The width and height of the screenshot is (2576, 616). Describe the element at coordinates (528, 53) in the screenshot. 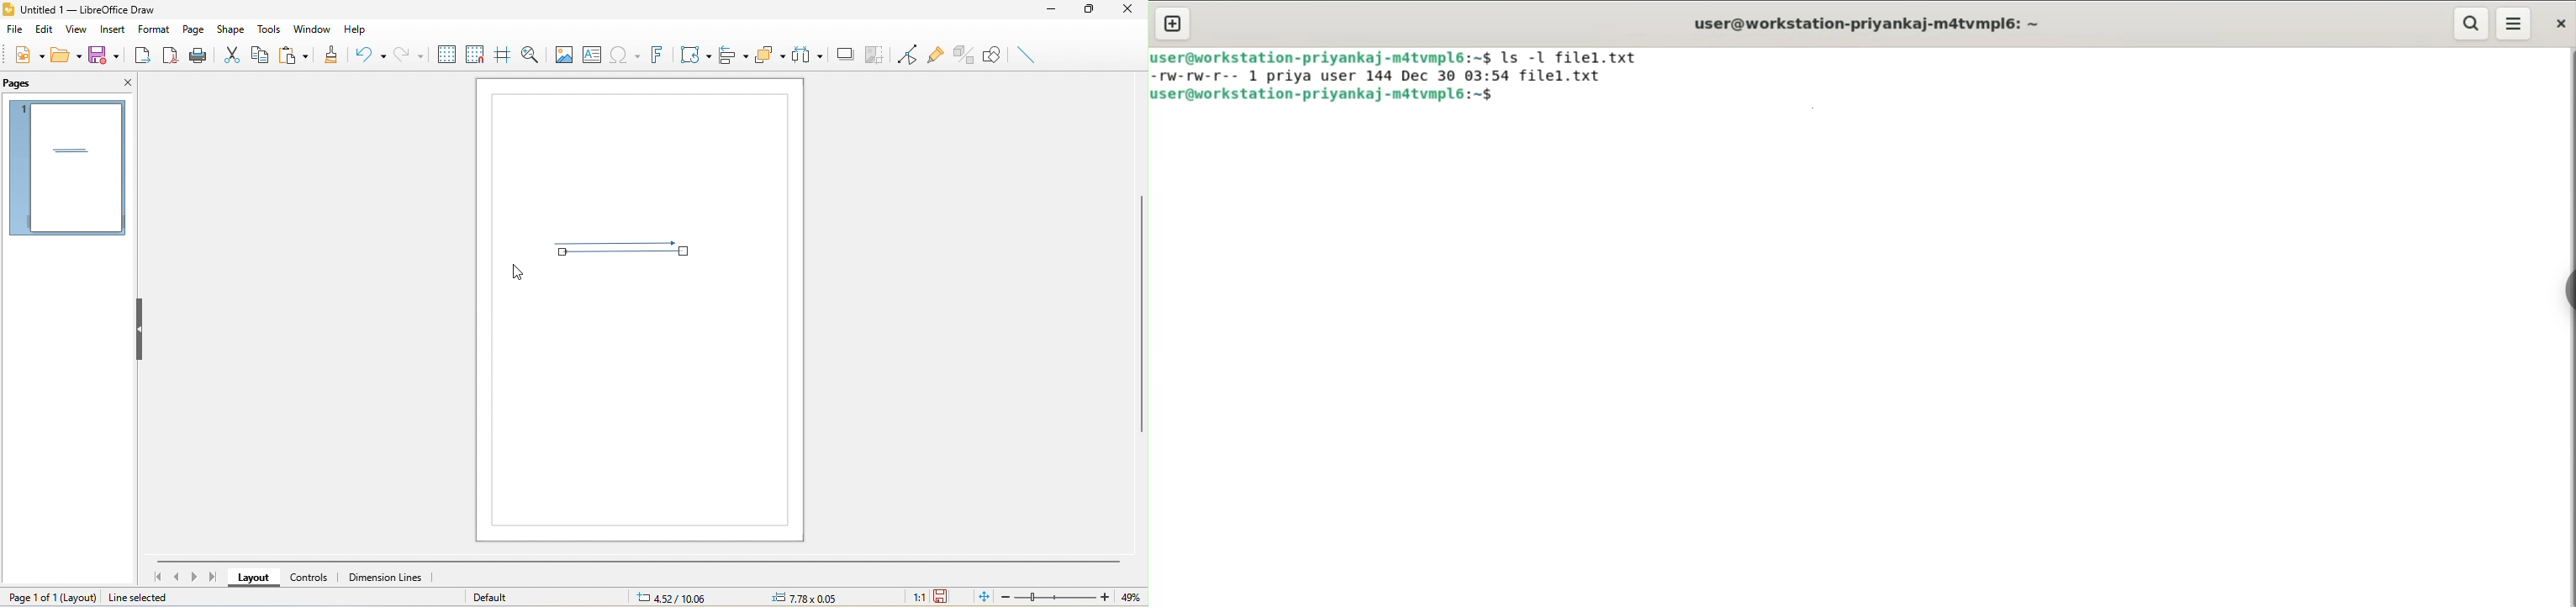

I see `zoom and pan` at that location.